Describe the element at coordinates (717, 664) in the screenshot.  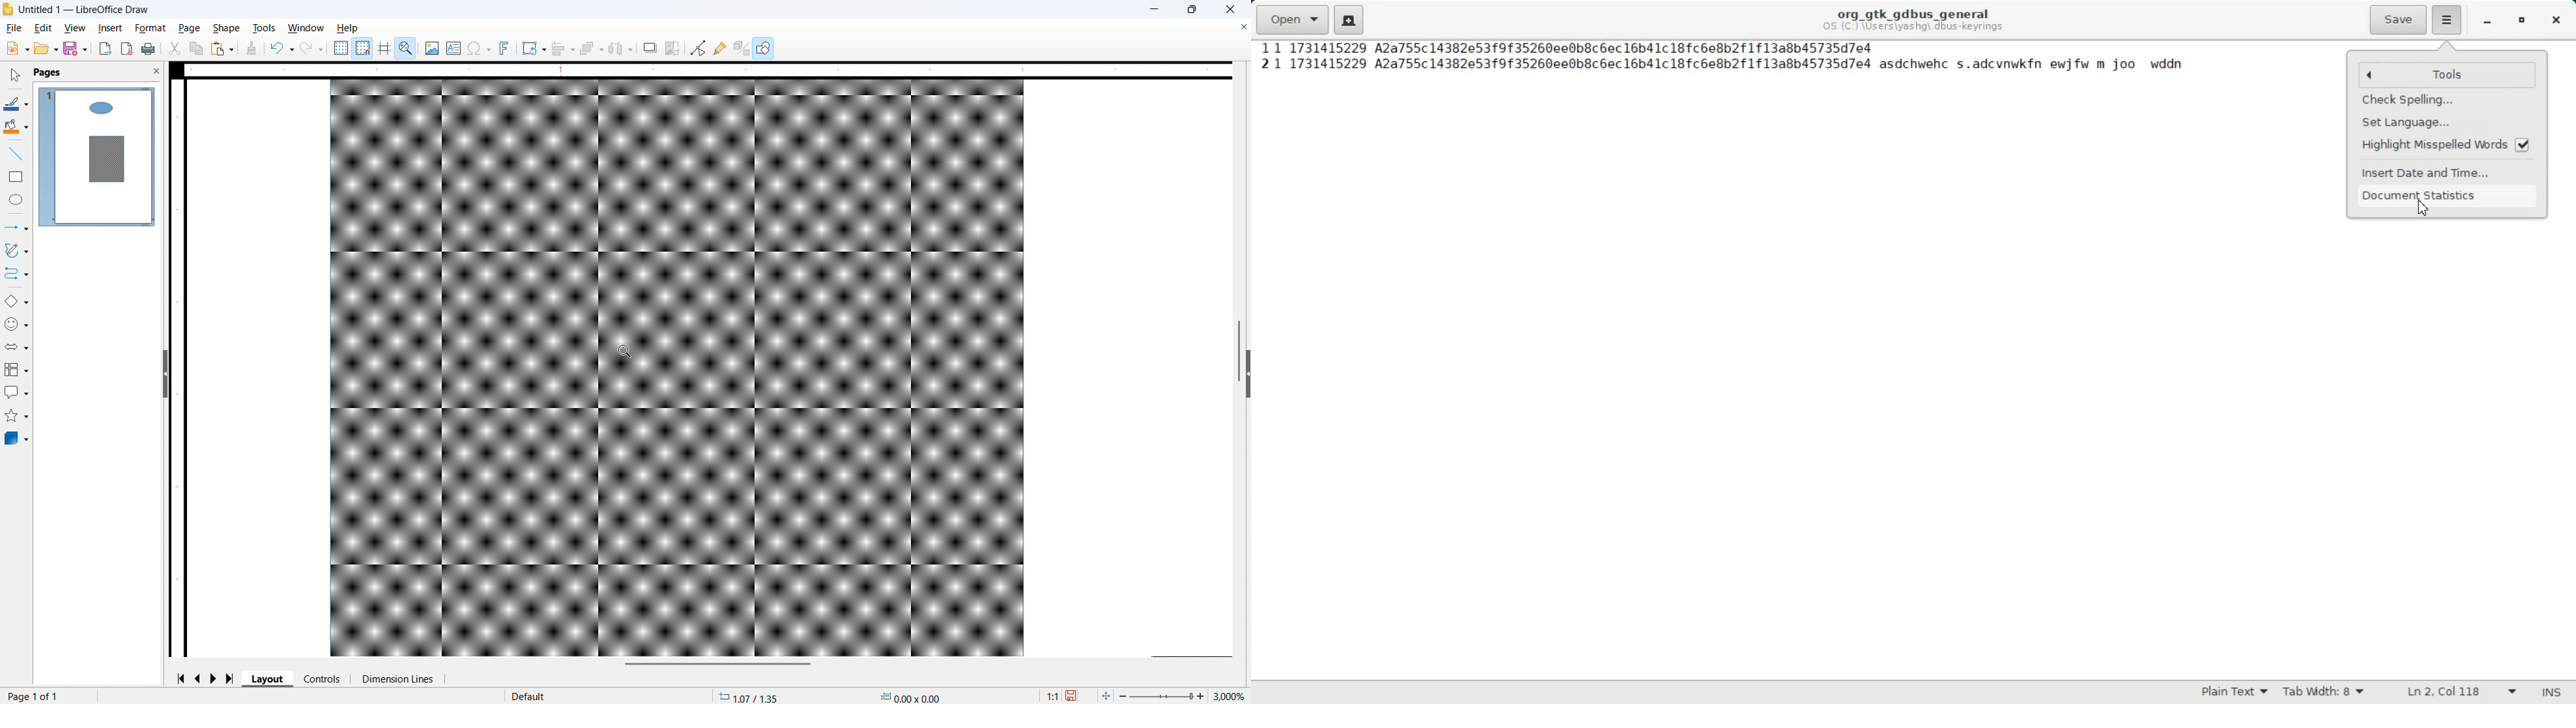
I see `Horizontal scroll bar ` at that location.